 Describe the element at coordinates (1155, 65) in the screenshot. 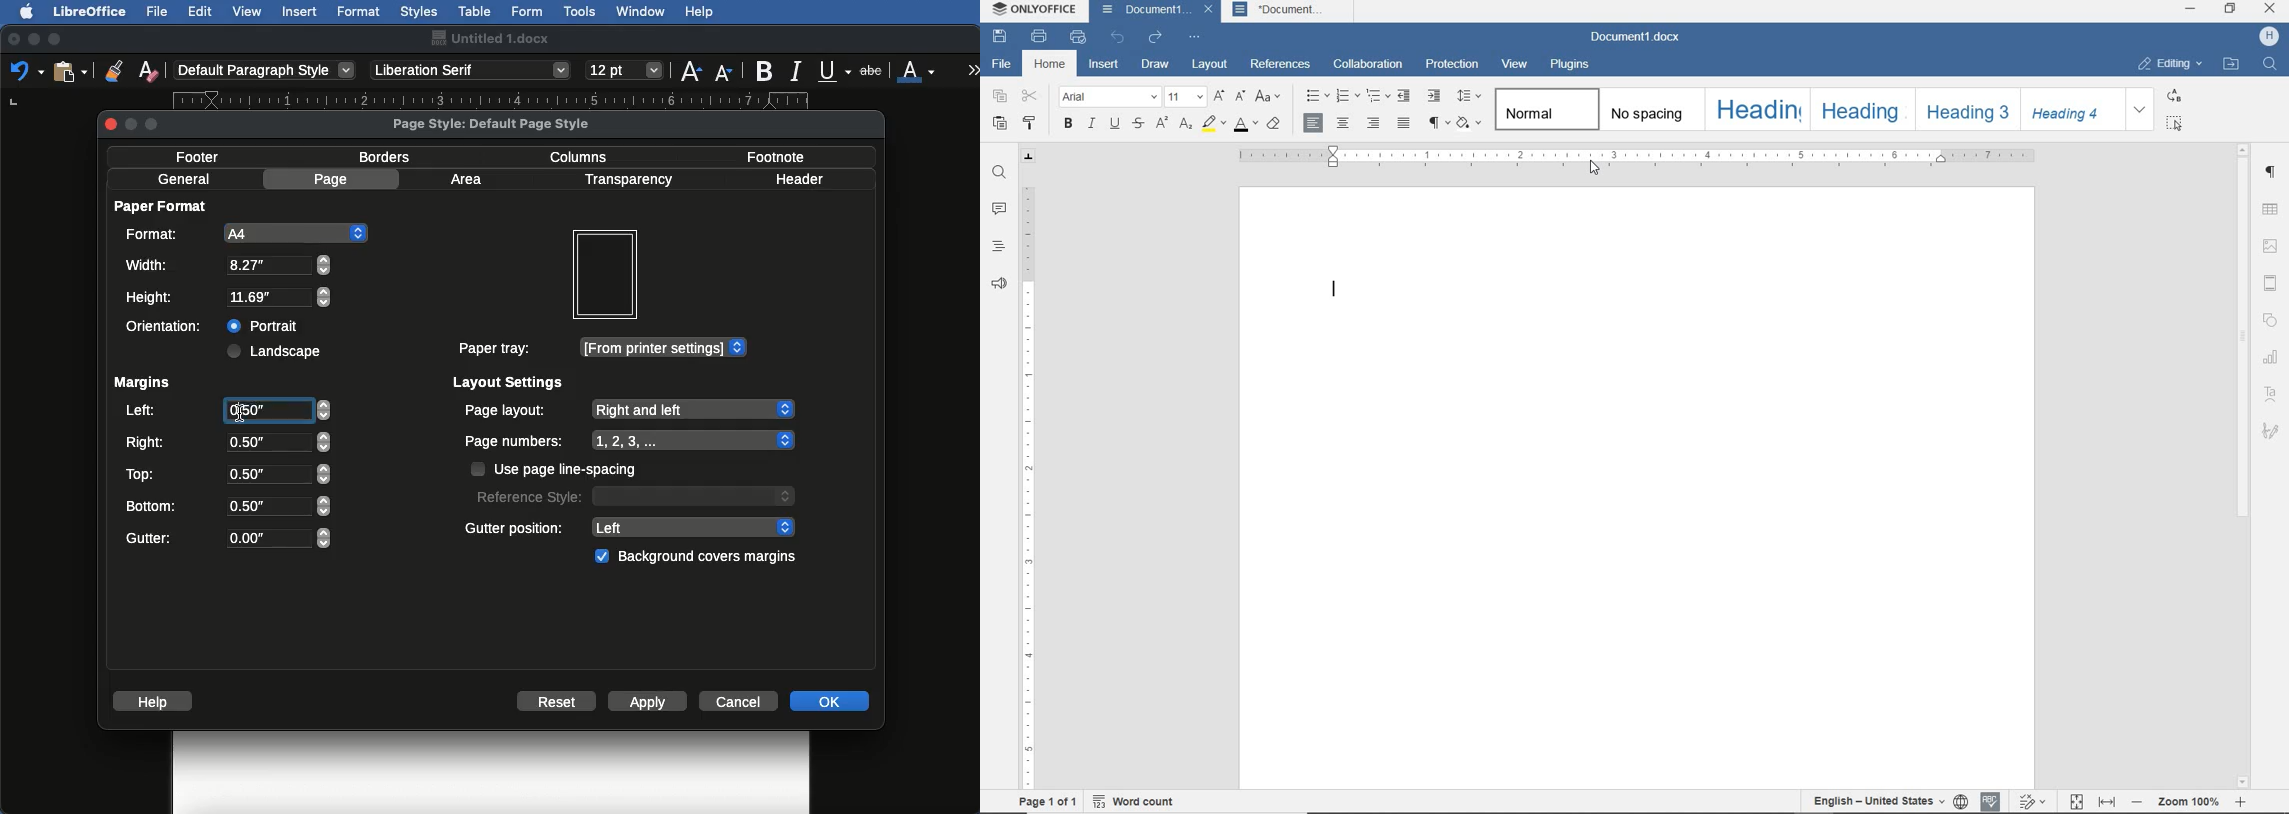

I see `DRAW` at that location.